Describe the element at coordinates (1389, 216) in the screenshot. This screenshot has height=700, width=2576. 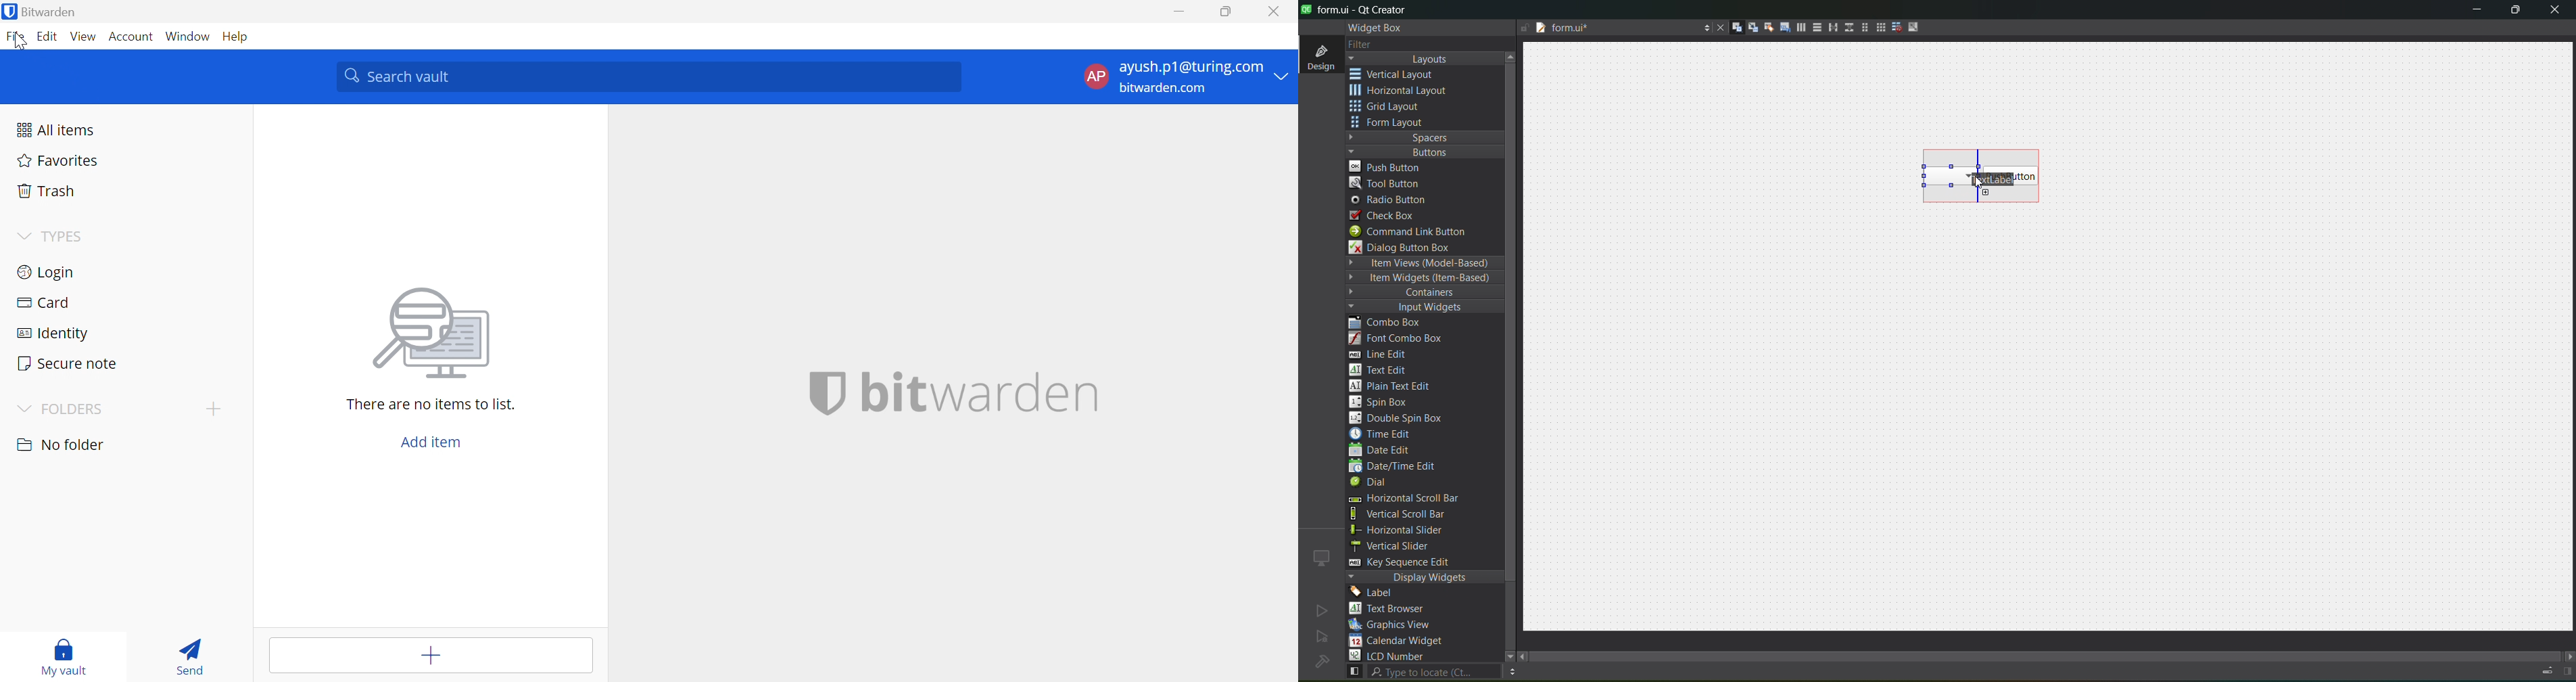
I see `check box` at that location.